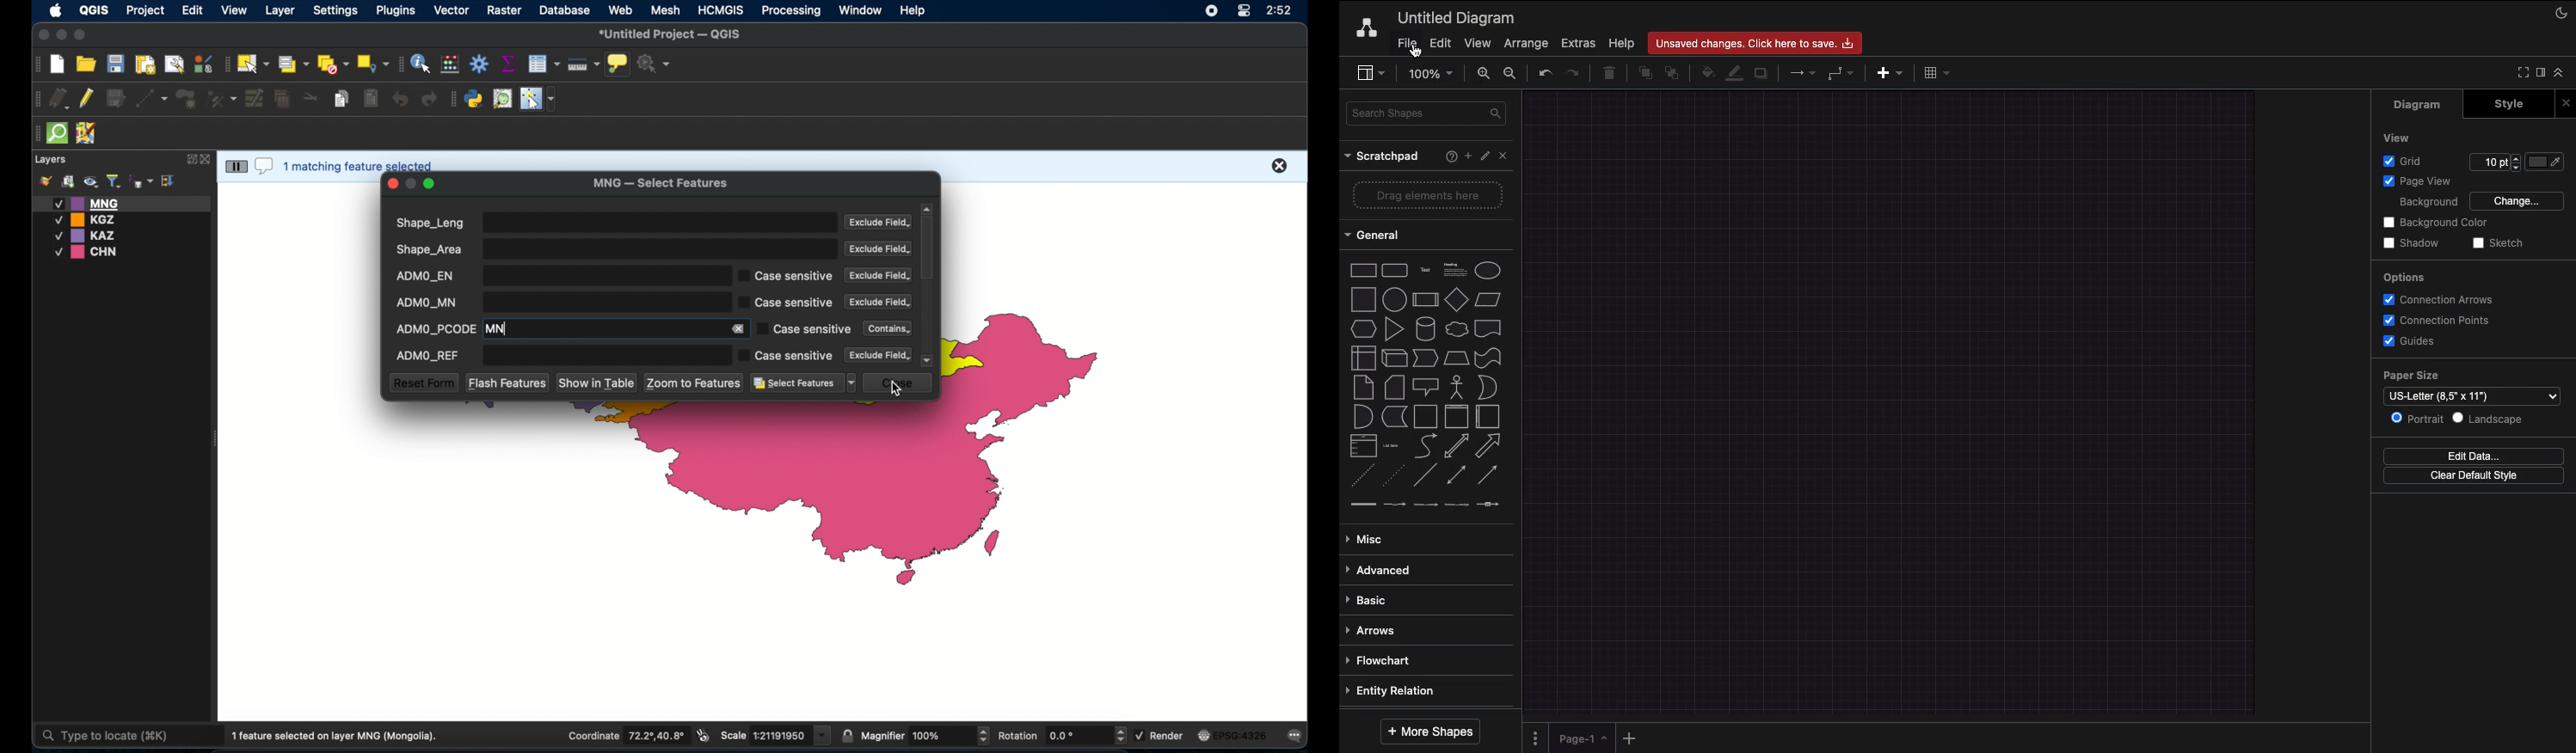  I want to click on attributes toolbar, so click(400, 64).